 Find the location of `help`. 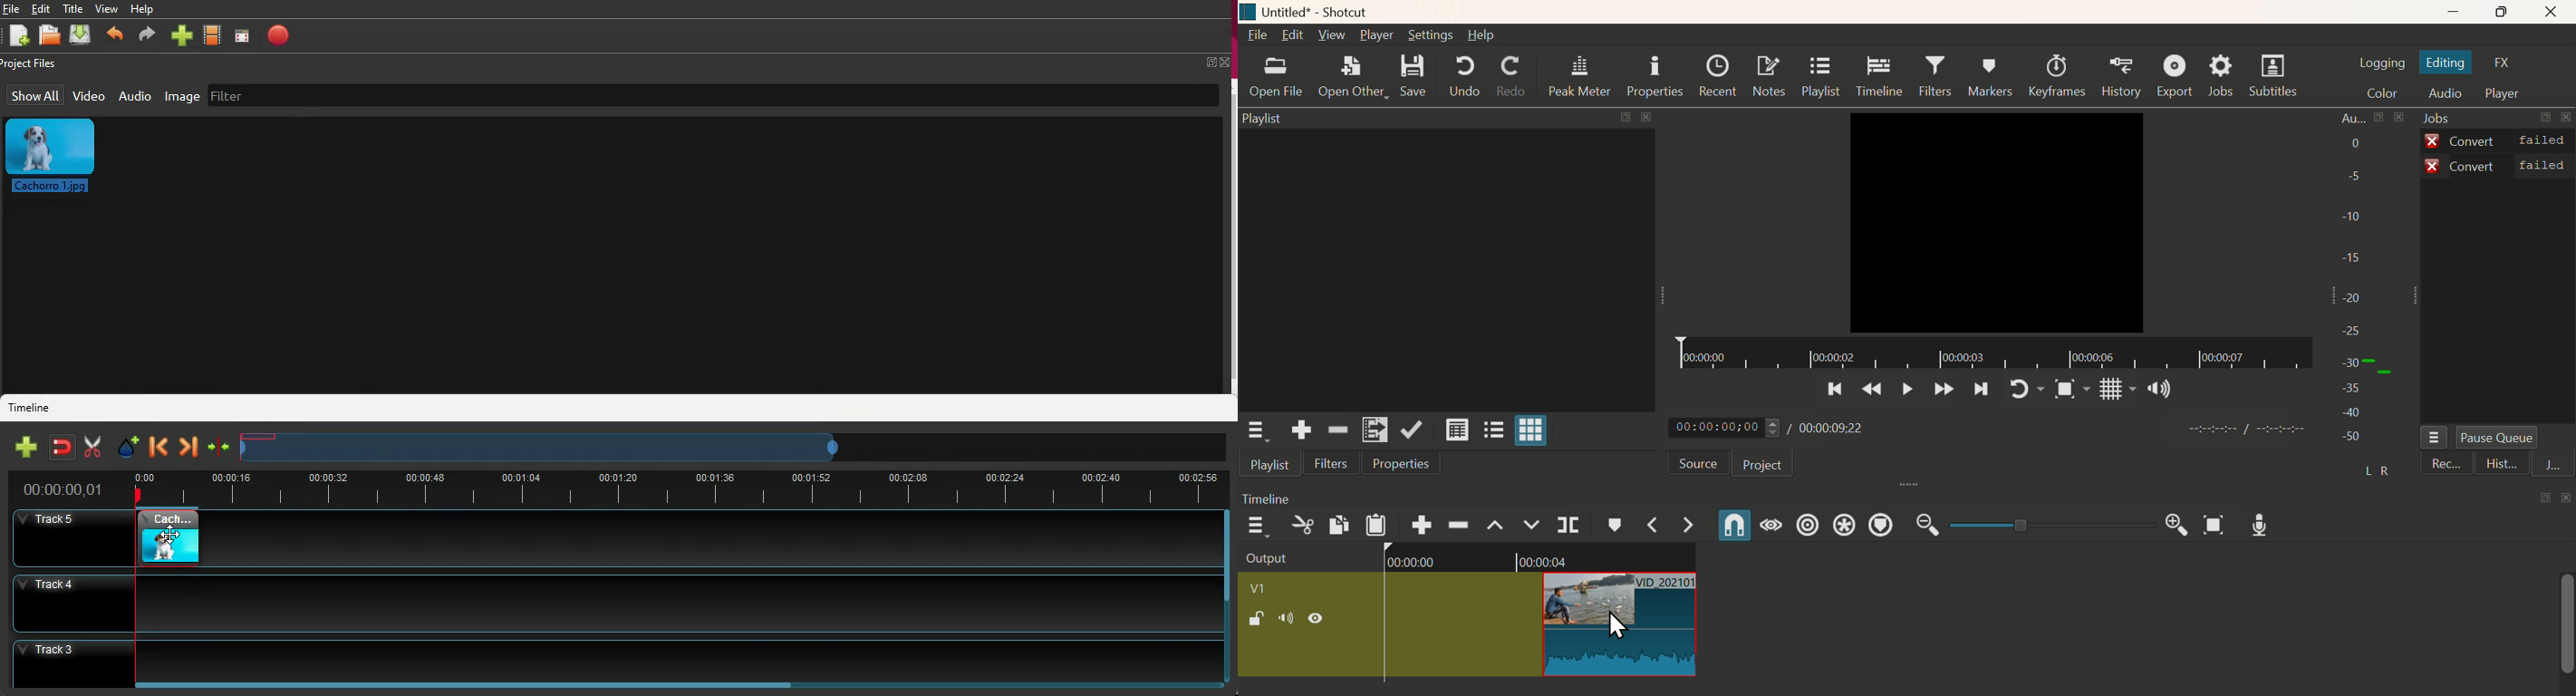

help is located at coordinates (146, 9).